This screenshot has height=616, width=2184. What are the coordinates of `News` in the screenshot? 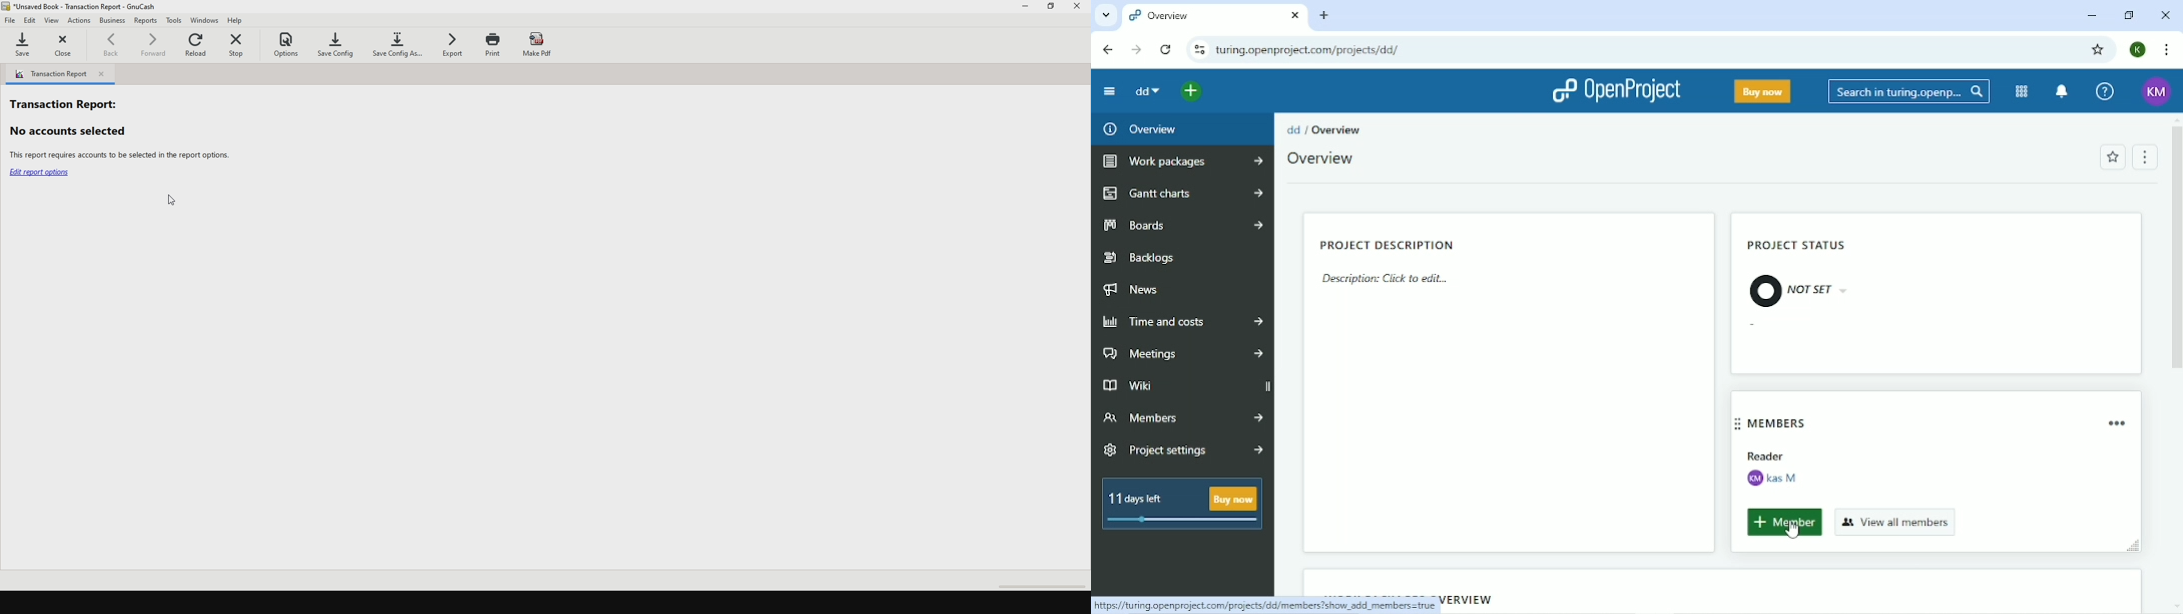 It's located at (1132, 290).